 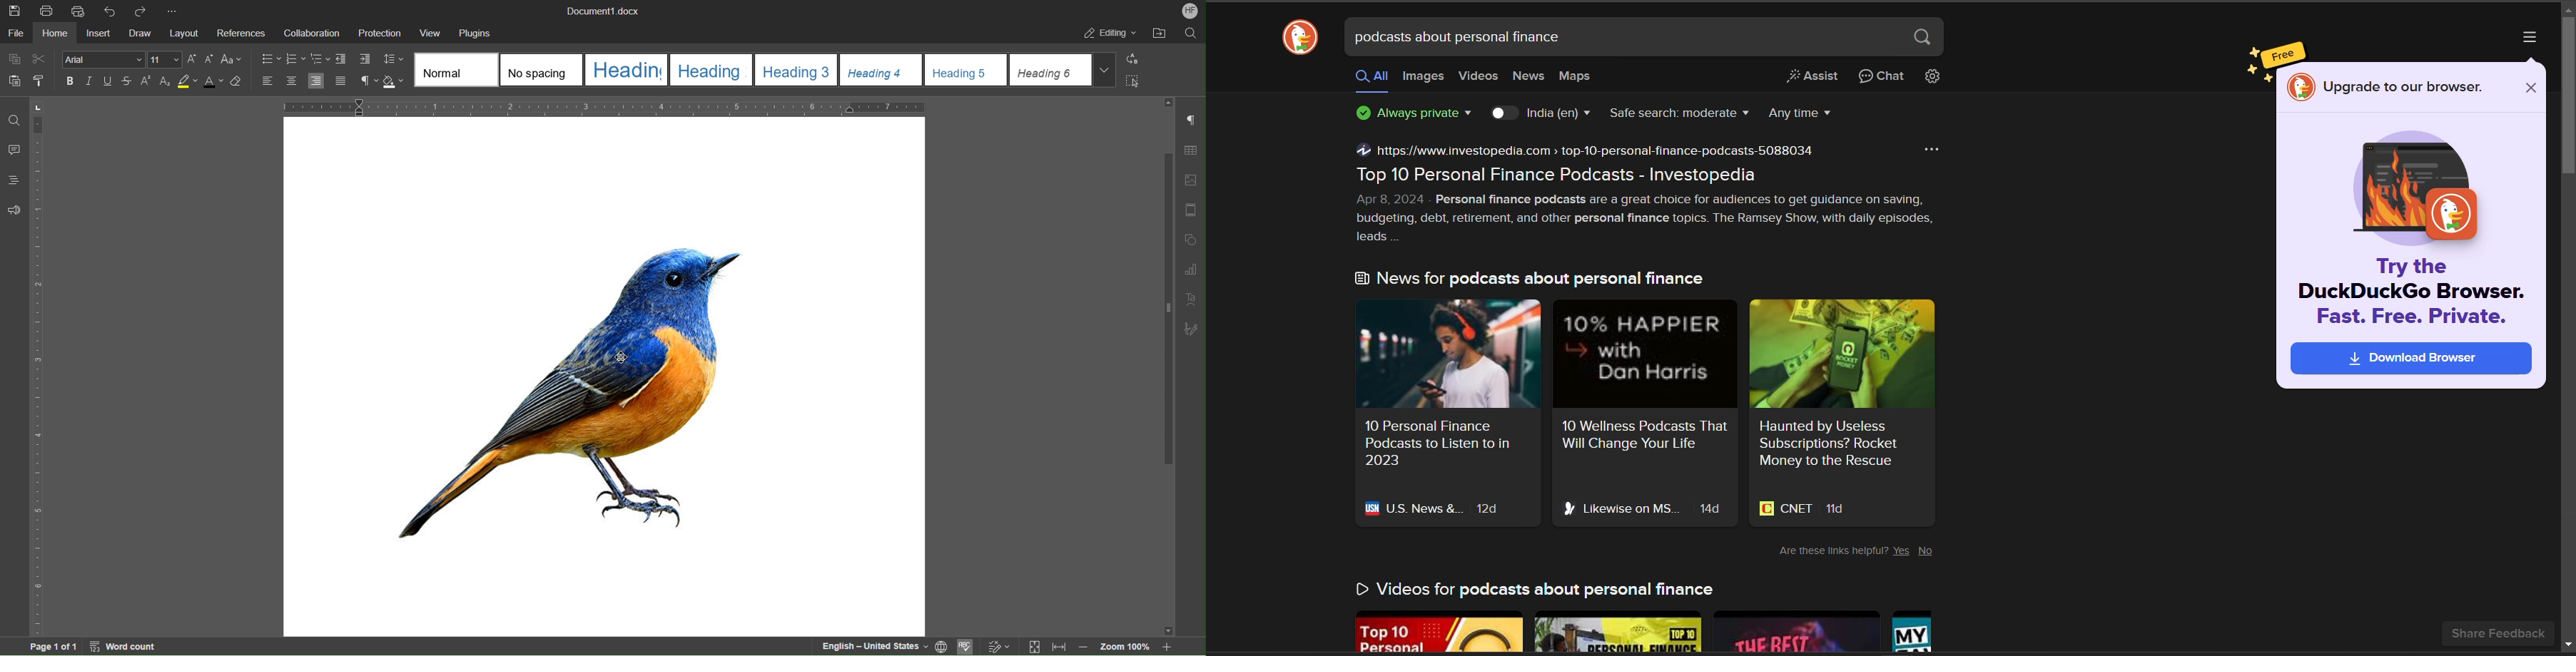 What do you see at coordinates (881, 69) in the screenshot?
I see `Heading 4` at bounding box center [881, 69].